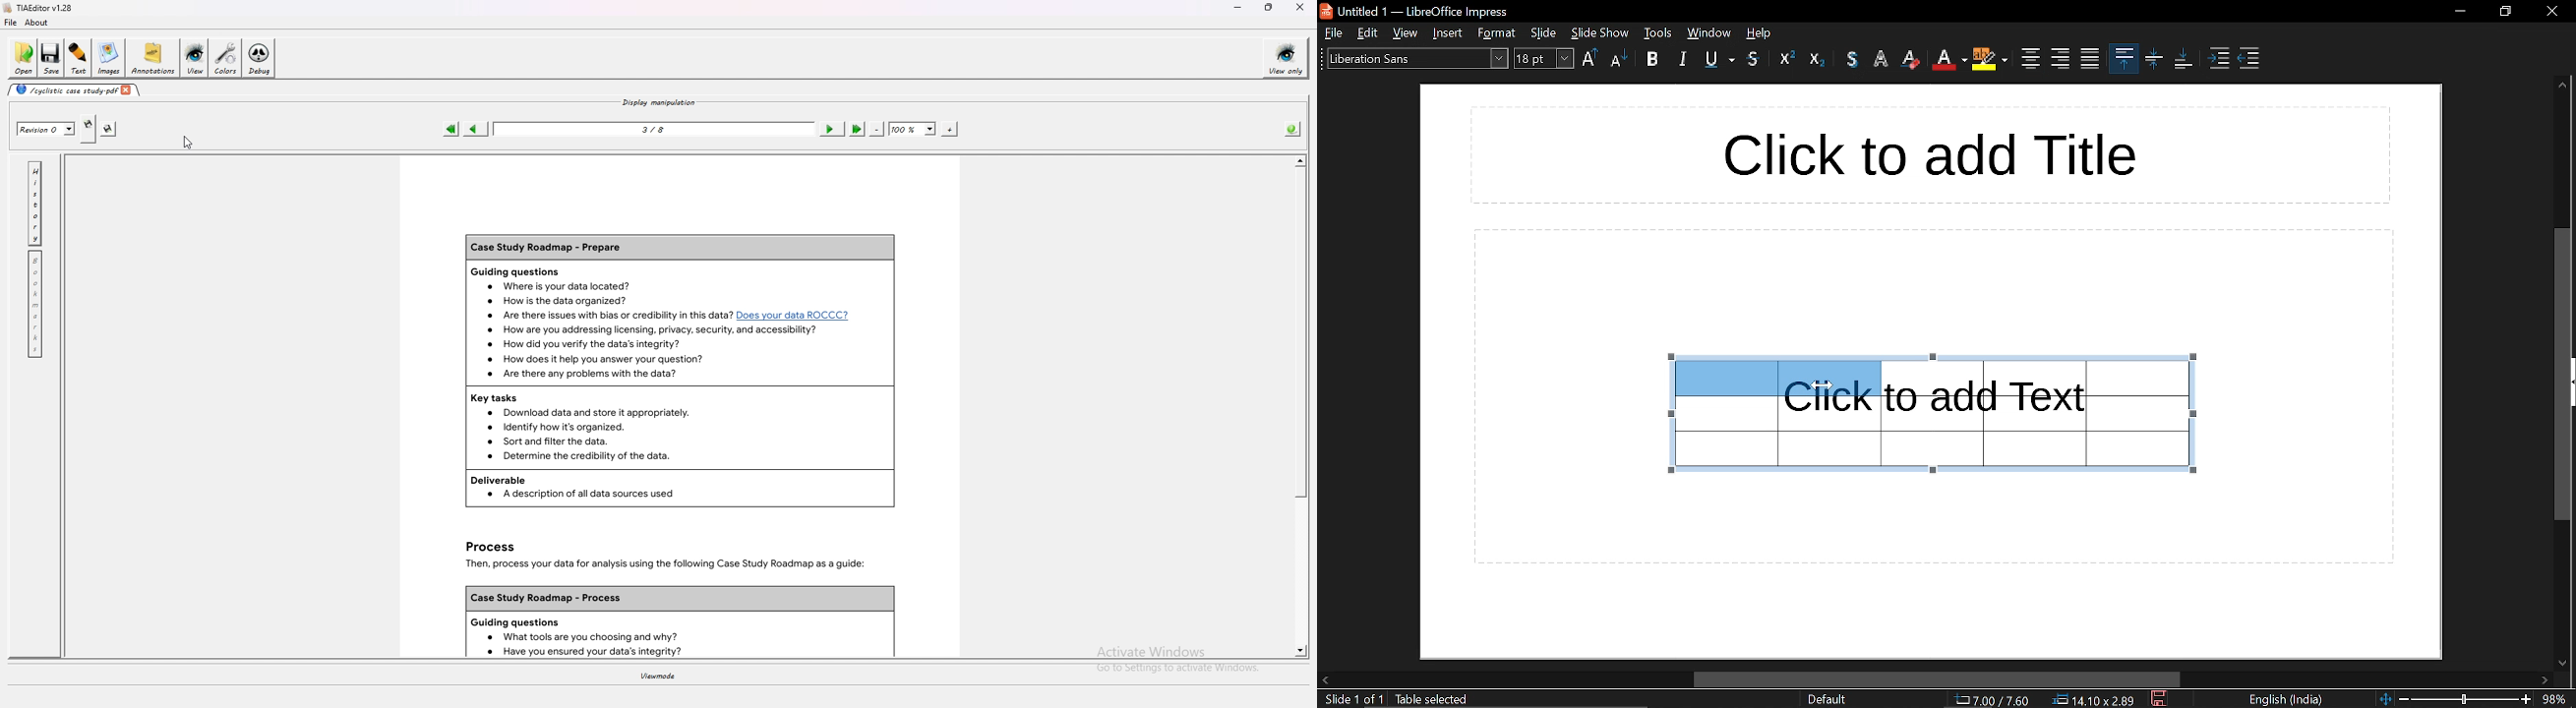 This screenshot has height=728, width=2576. Describe the element at coordinates (2183, 59) in the screenshot. I see `align bottom` at that location.